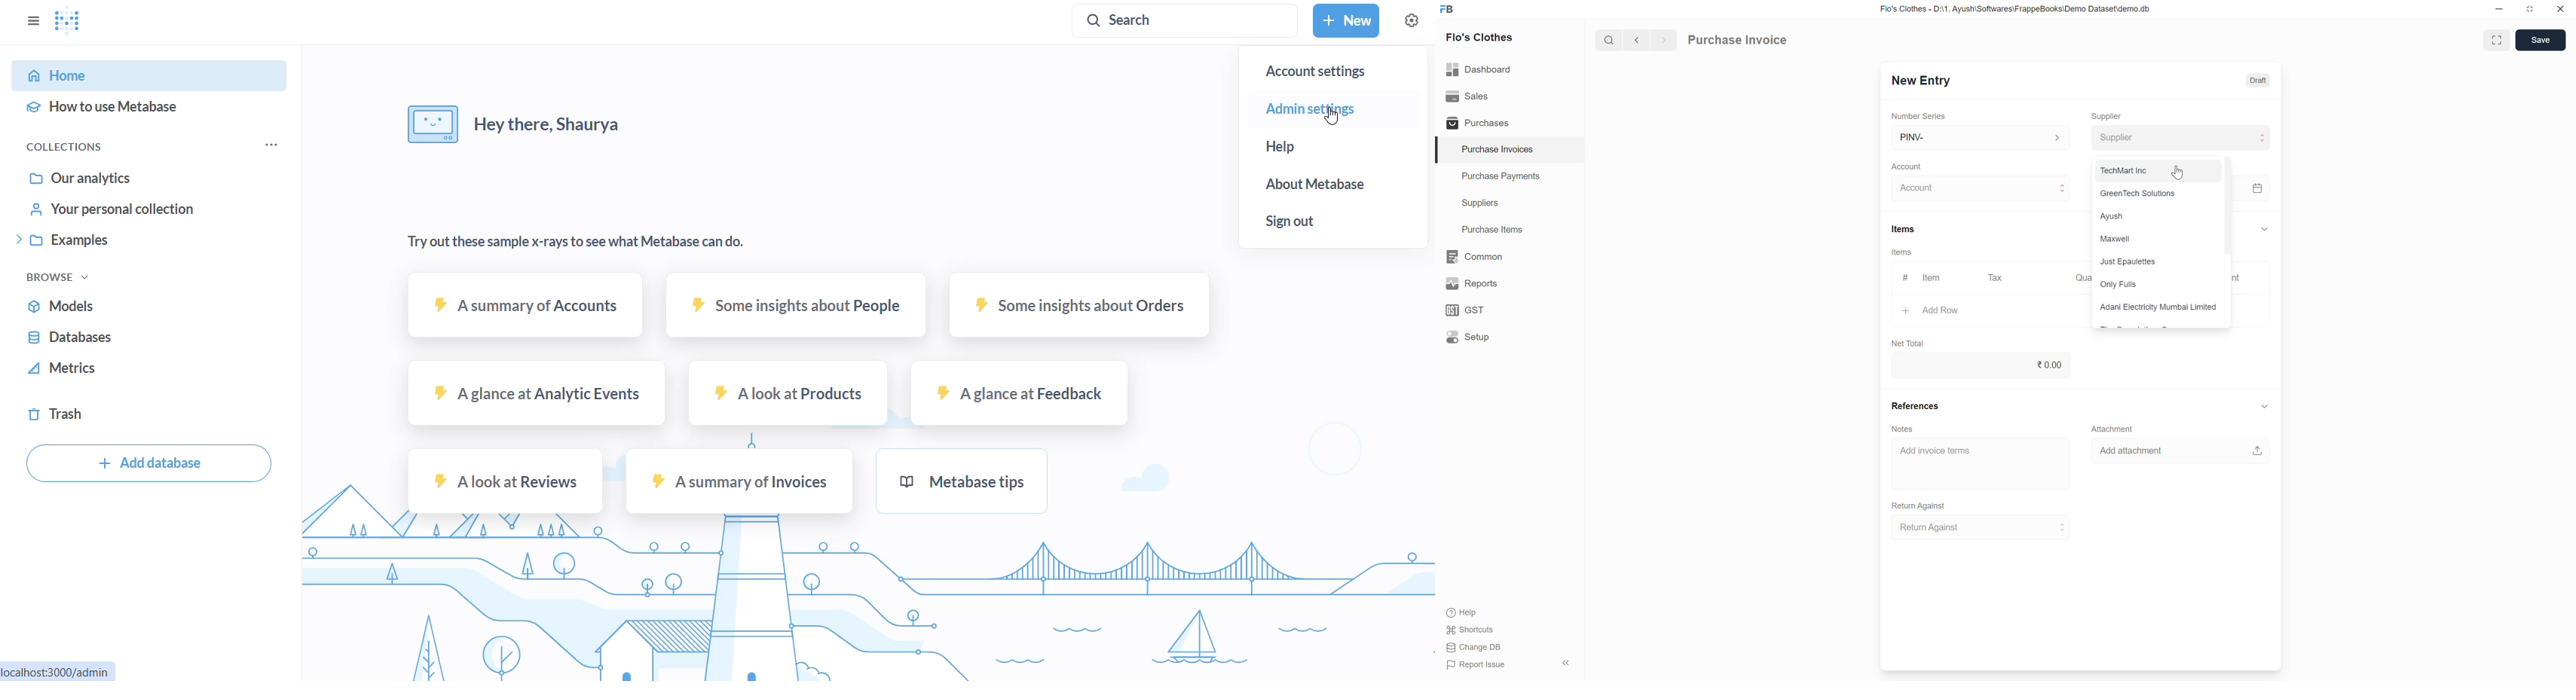  Describe the element at coordinates (1665, 40) in the screenshot. I see `next` at that location.